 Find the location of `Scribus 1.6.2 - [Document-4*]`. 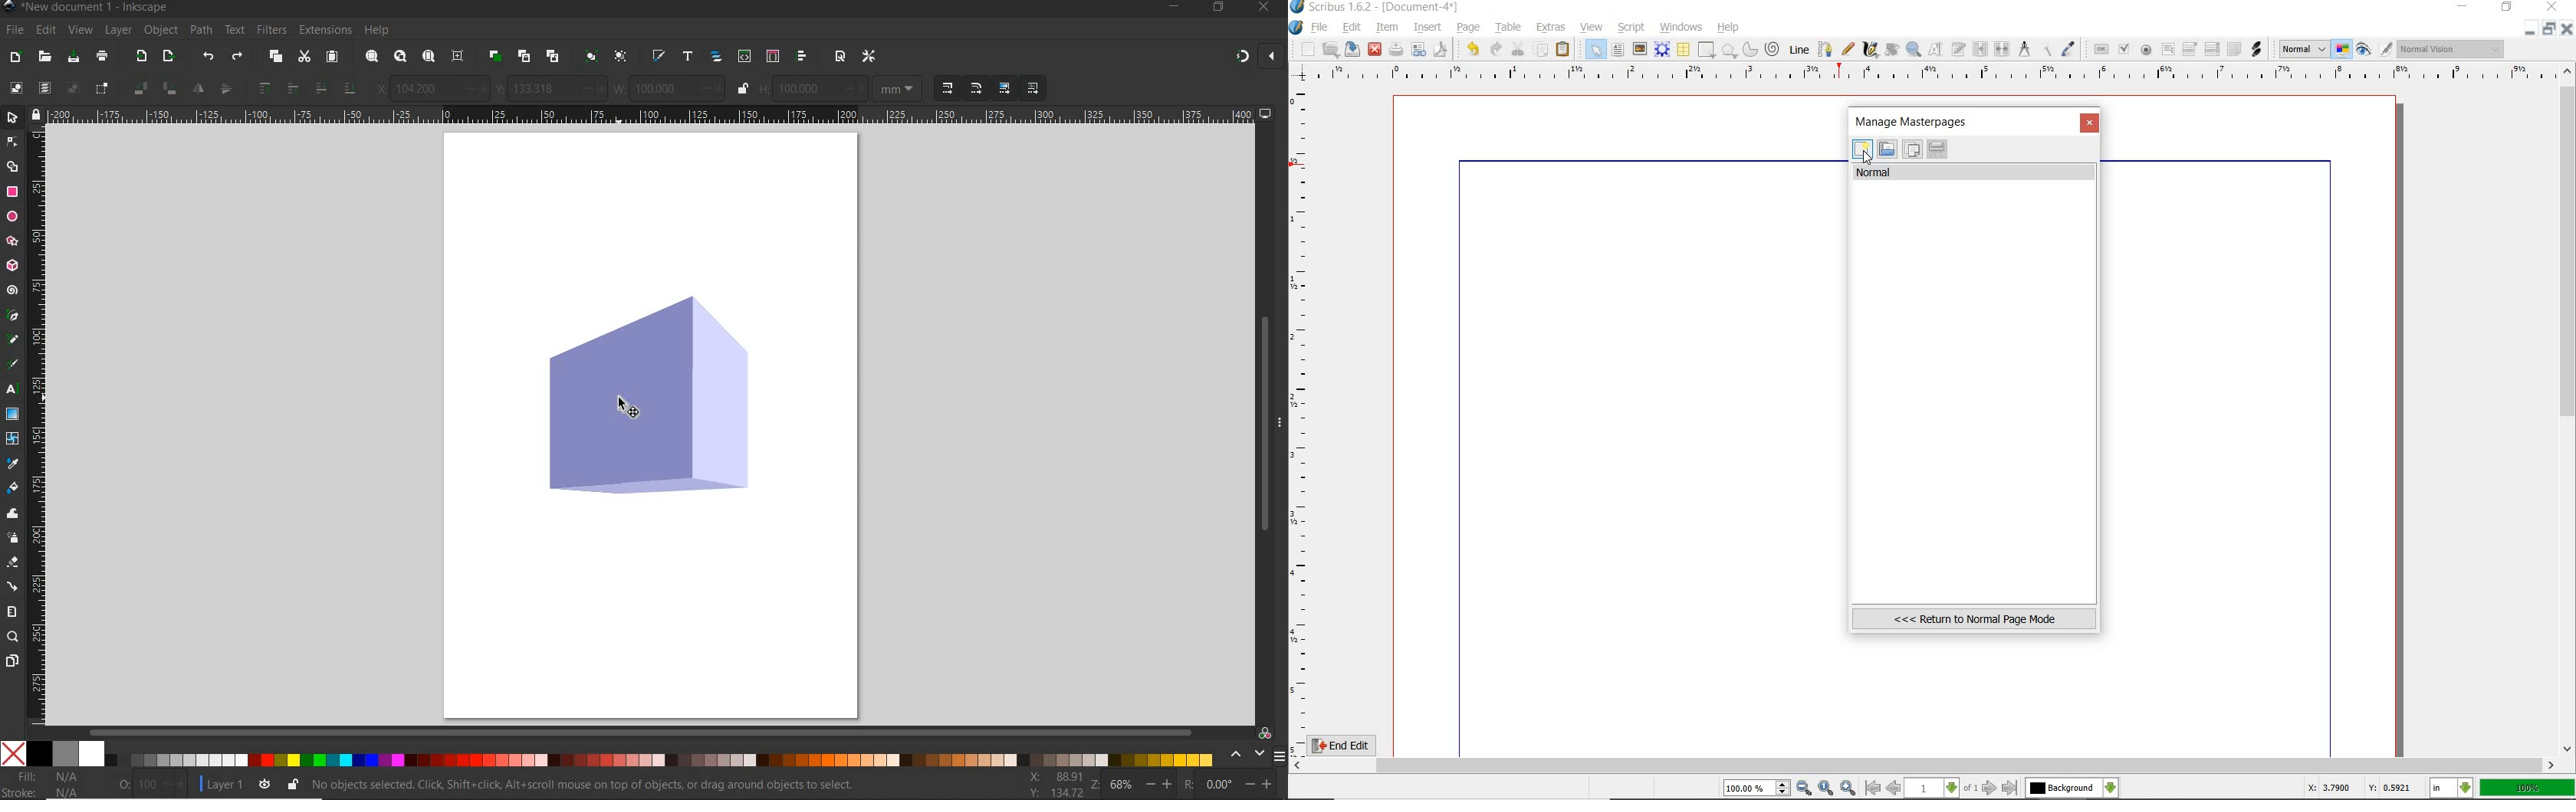

Scribus 1.6.2 - [Document-4*] is located at coordinates (1375, 8).